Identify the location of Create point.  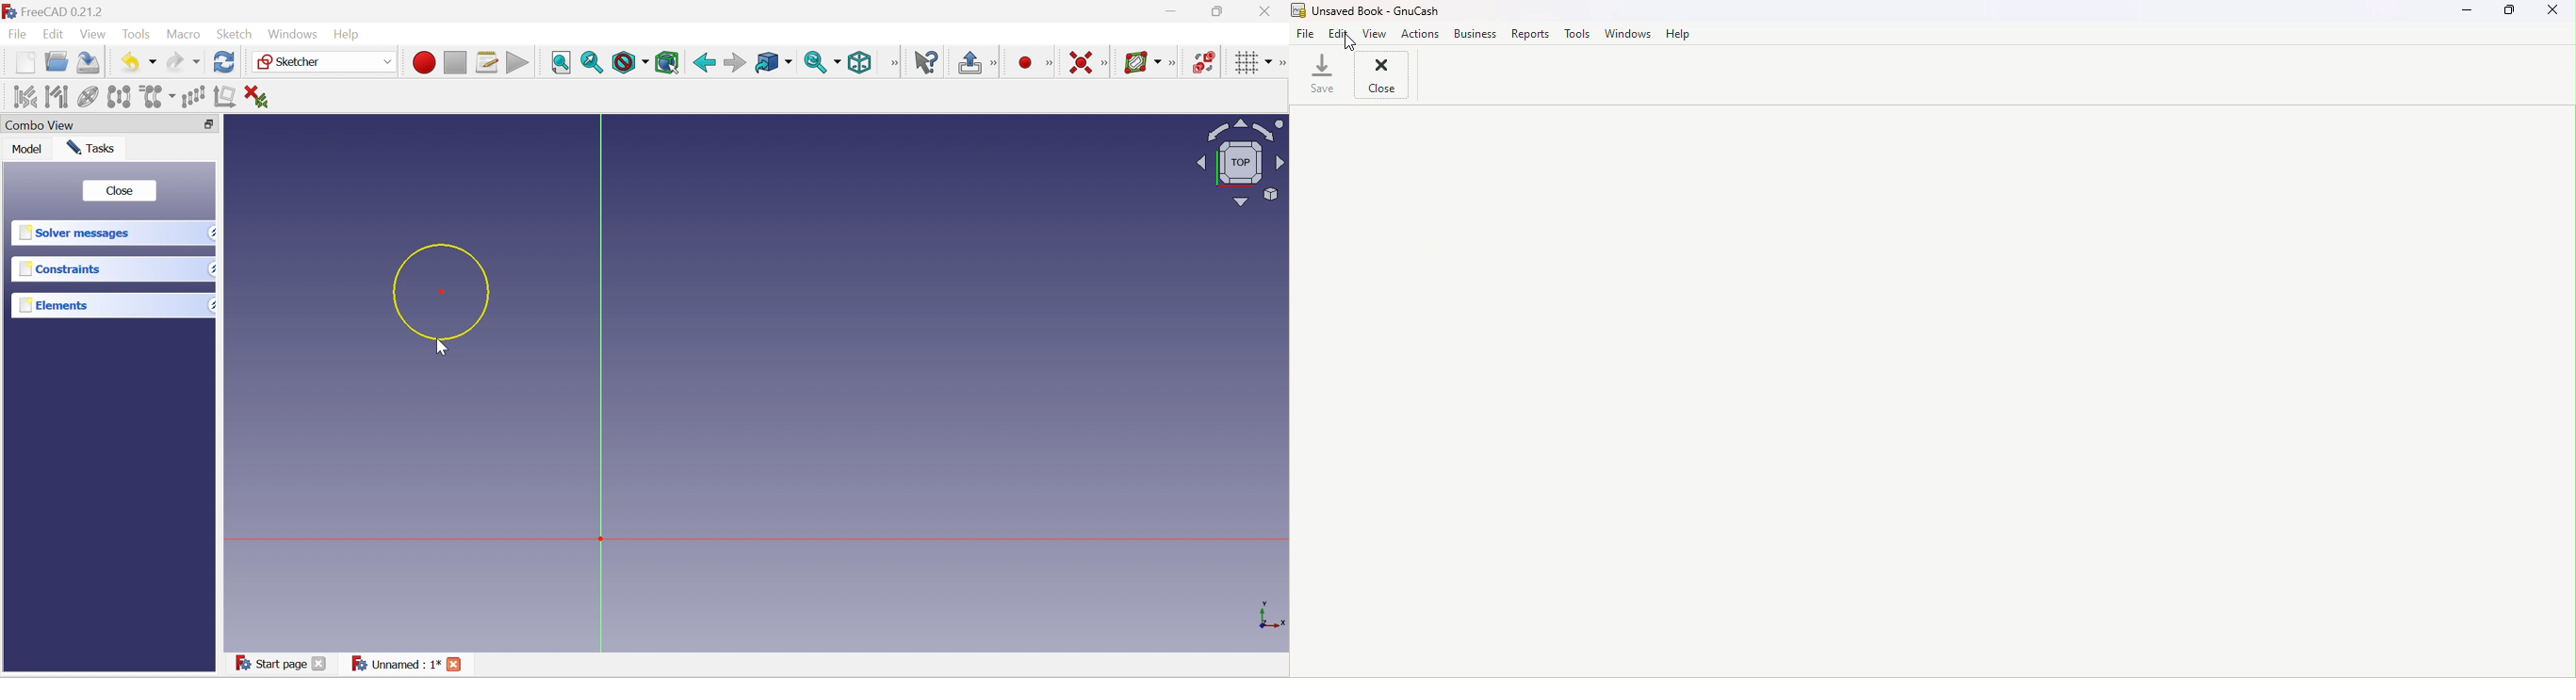
(1023, 63).